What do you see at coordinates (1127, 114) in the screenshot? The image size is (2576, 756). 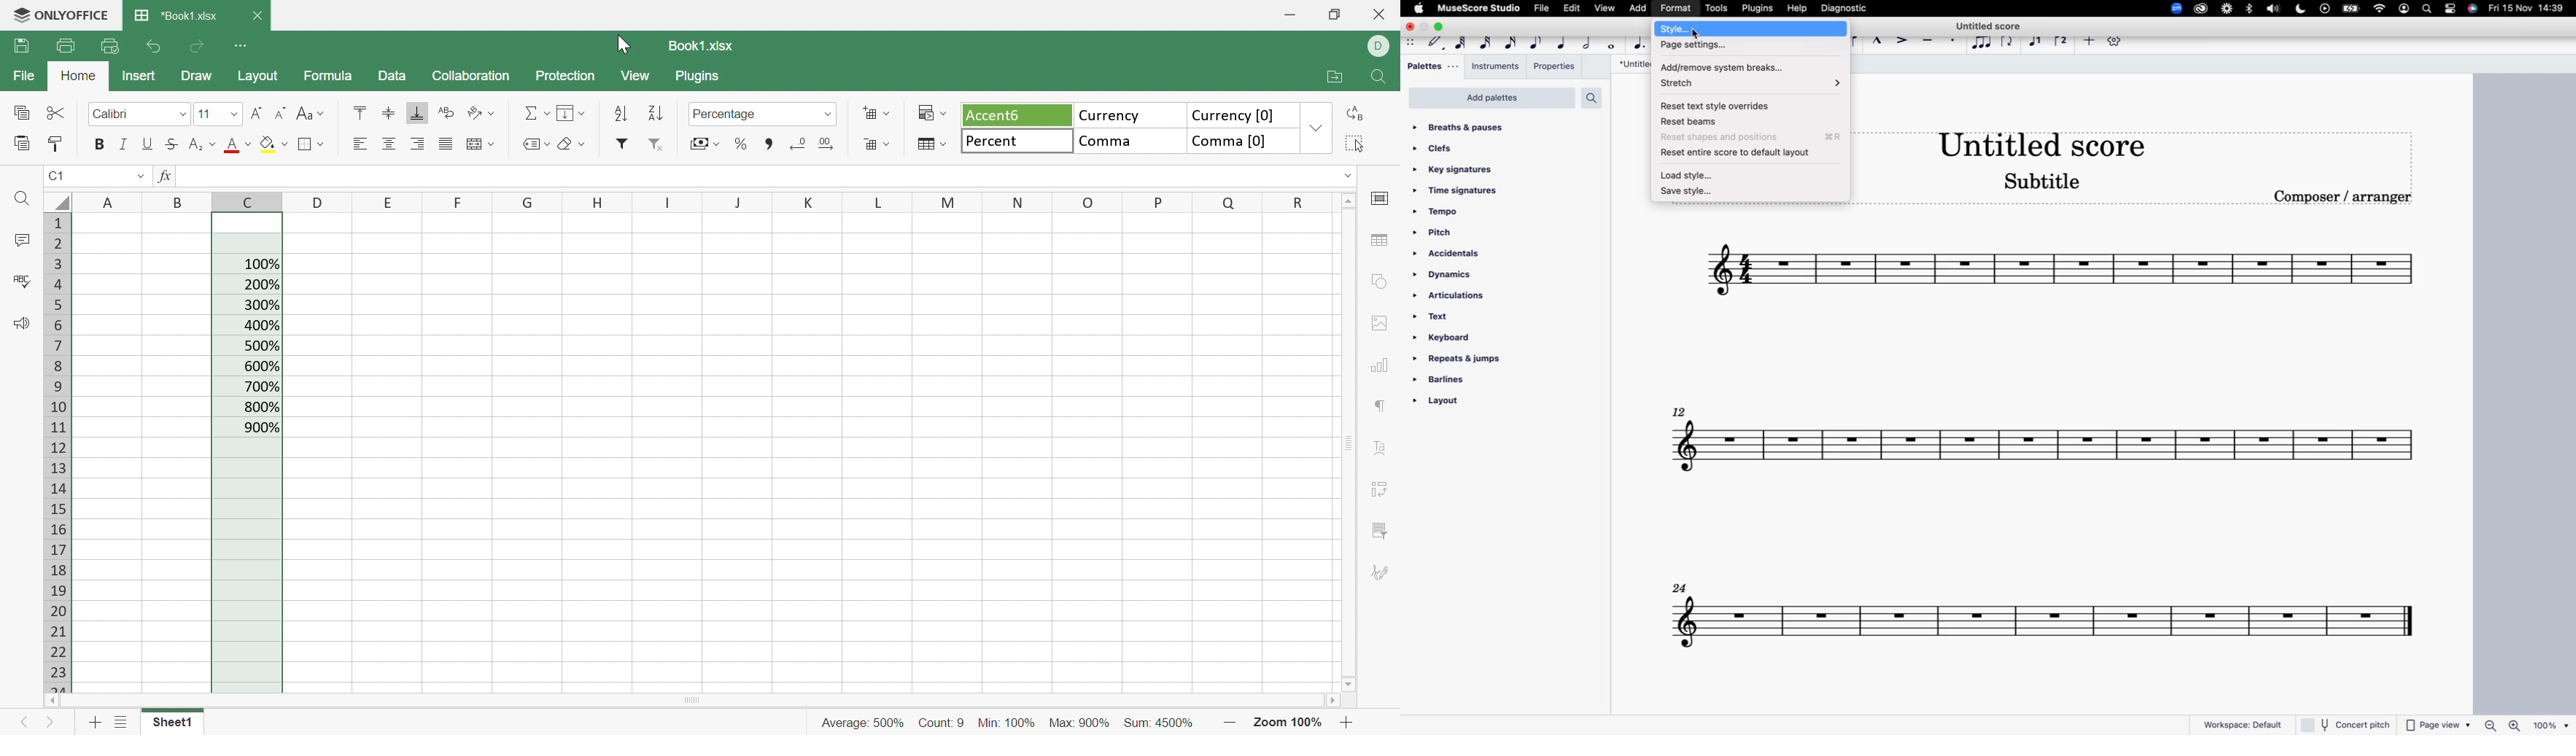 I see `Currency` at bounding box center [1127, 114].